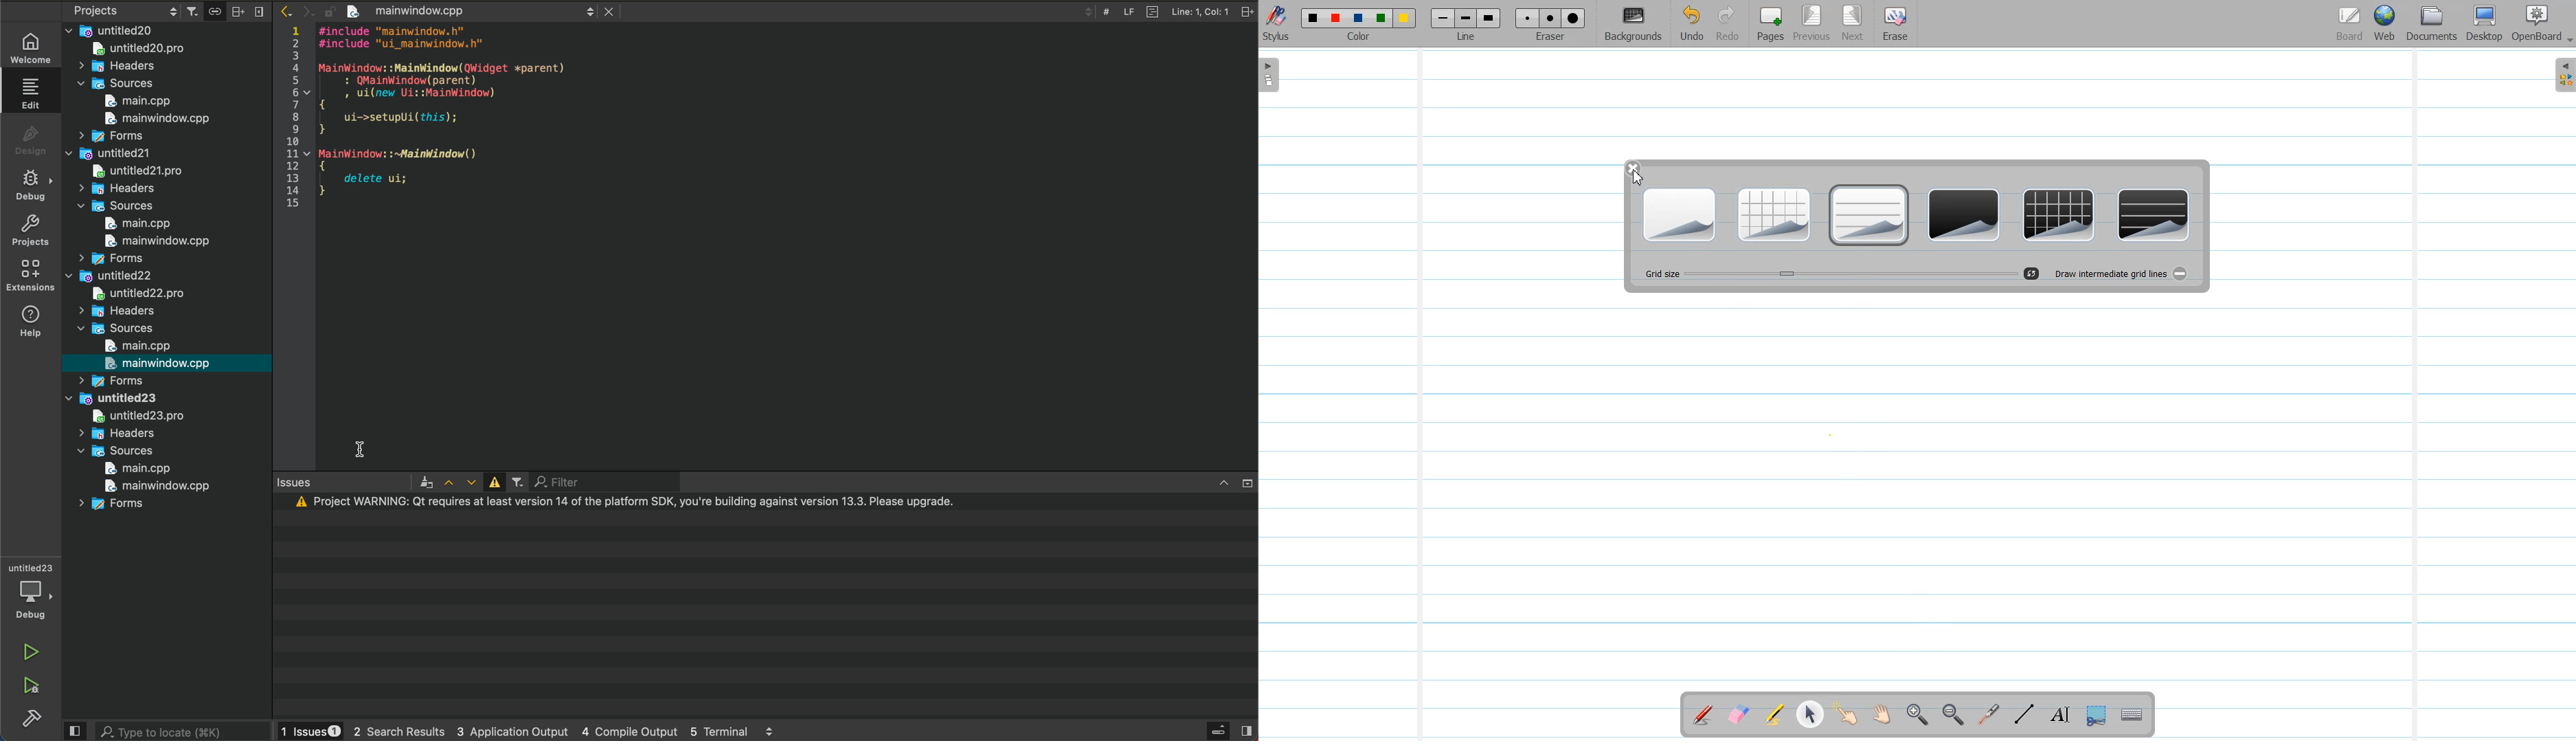  Describe the element at coordinates (764, 607) in the screenshot. I see `terminal` at that location.